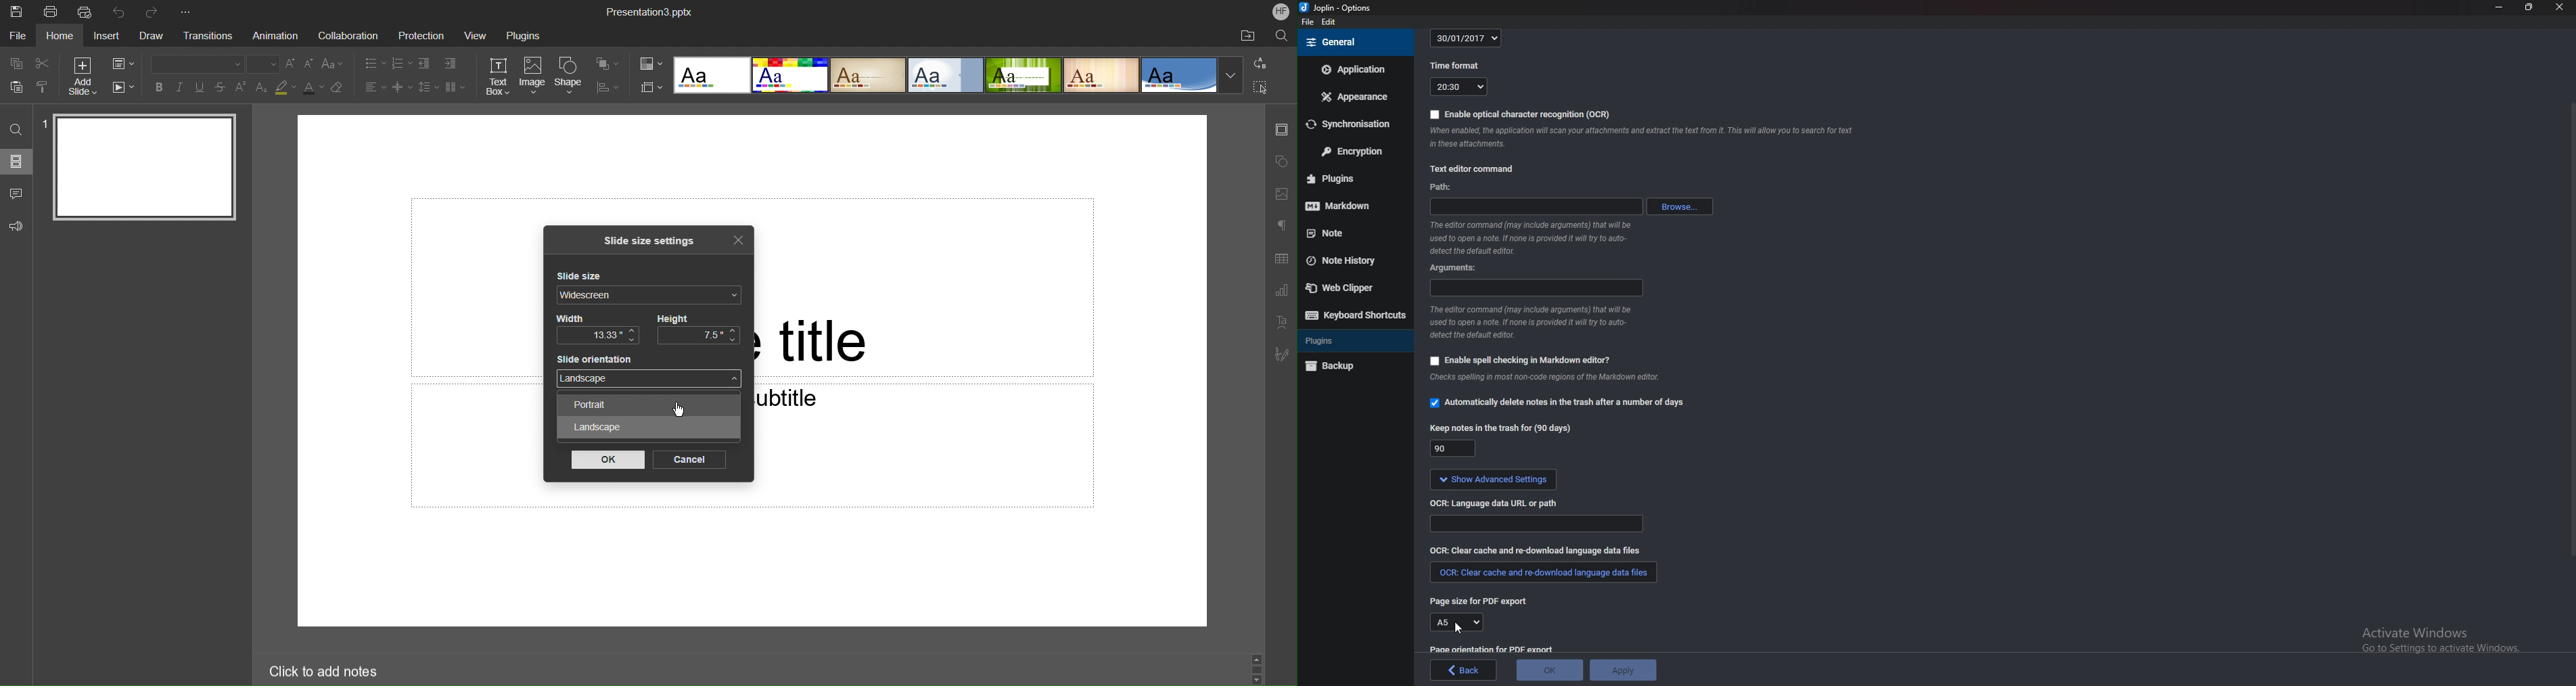  Describe the element at coordinates (650, 296) in the screenshot. I see `Widescreen` at that location.